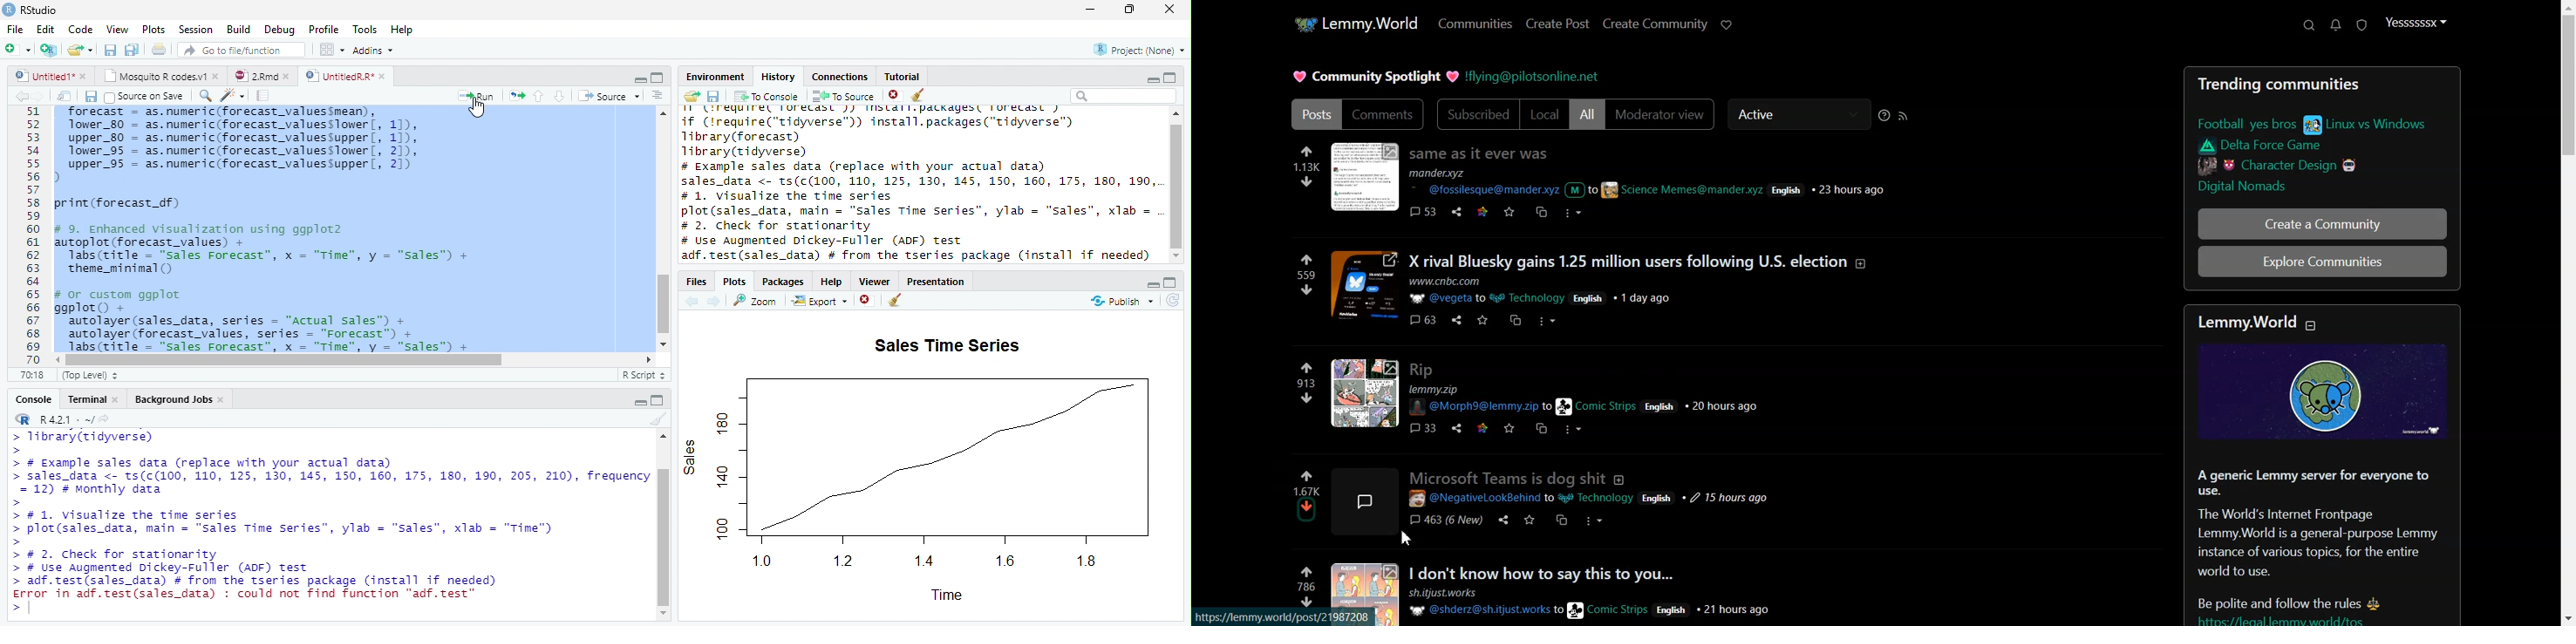 The width and height of the screenshot is (2576, 644). I want to click on Previous, so click(692, 301).